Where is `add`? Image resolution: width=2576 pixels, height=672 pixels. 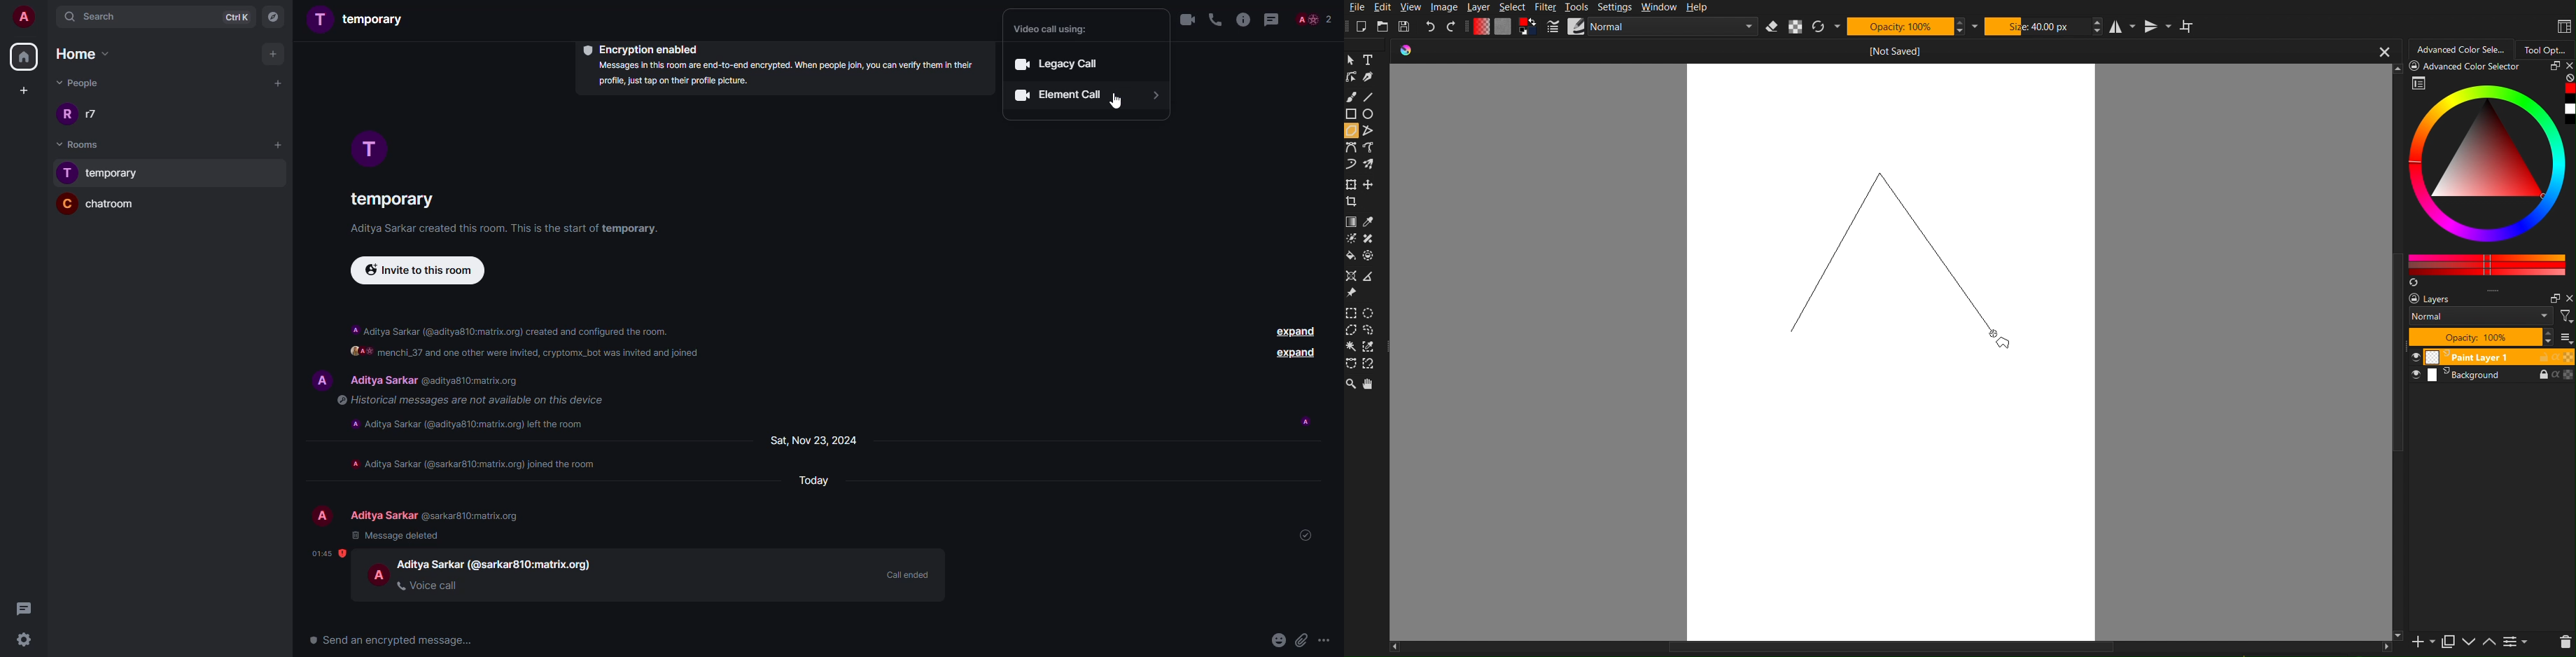
add is located at coordinates (275, 83).